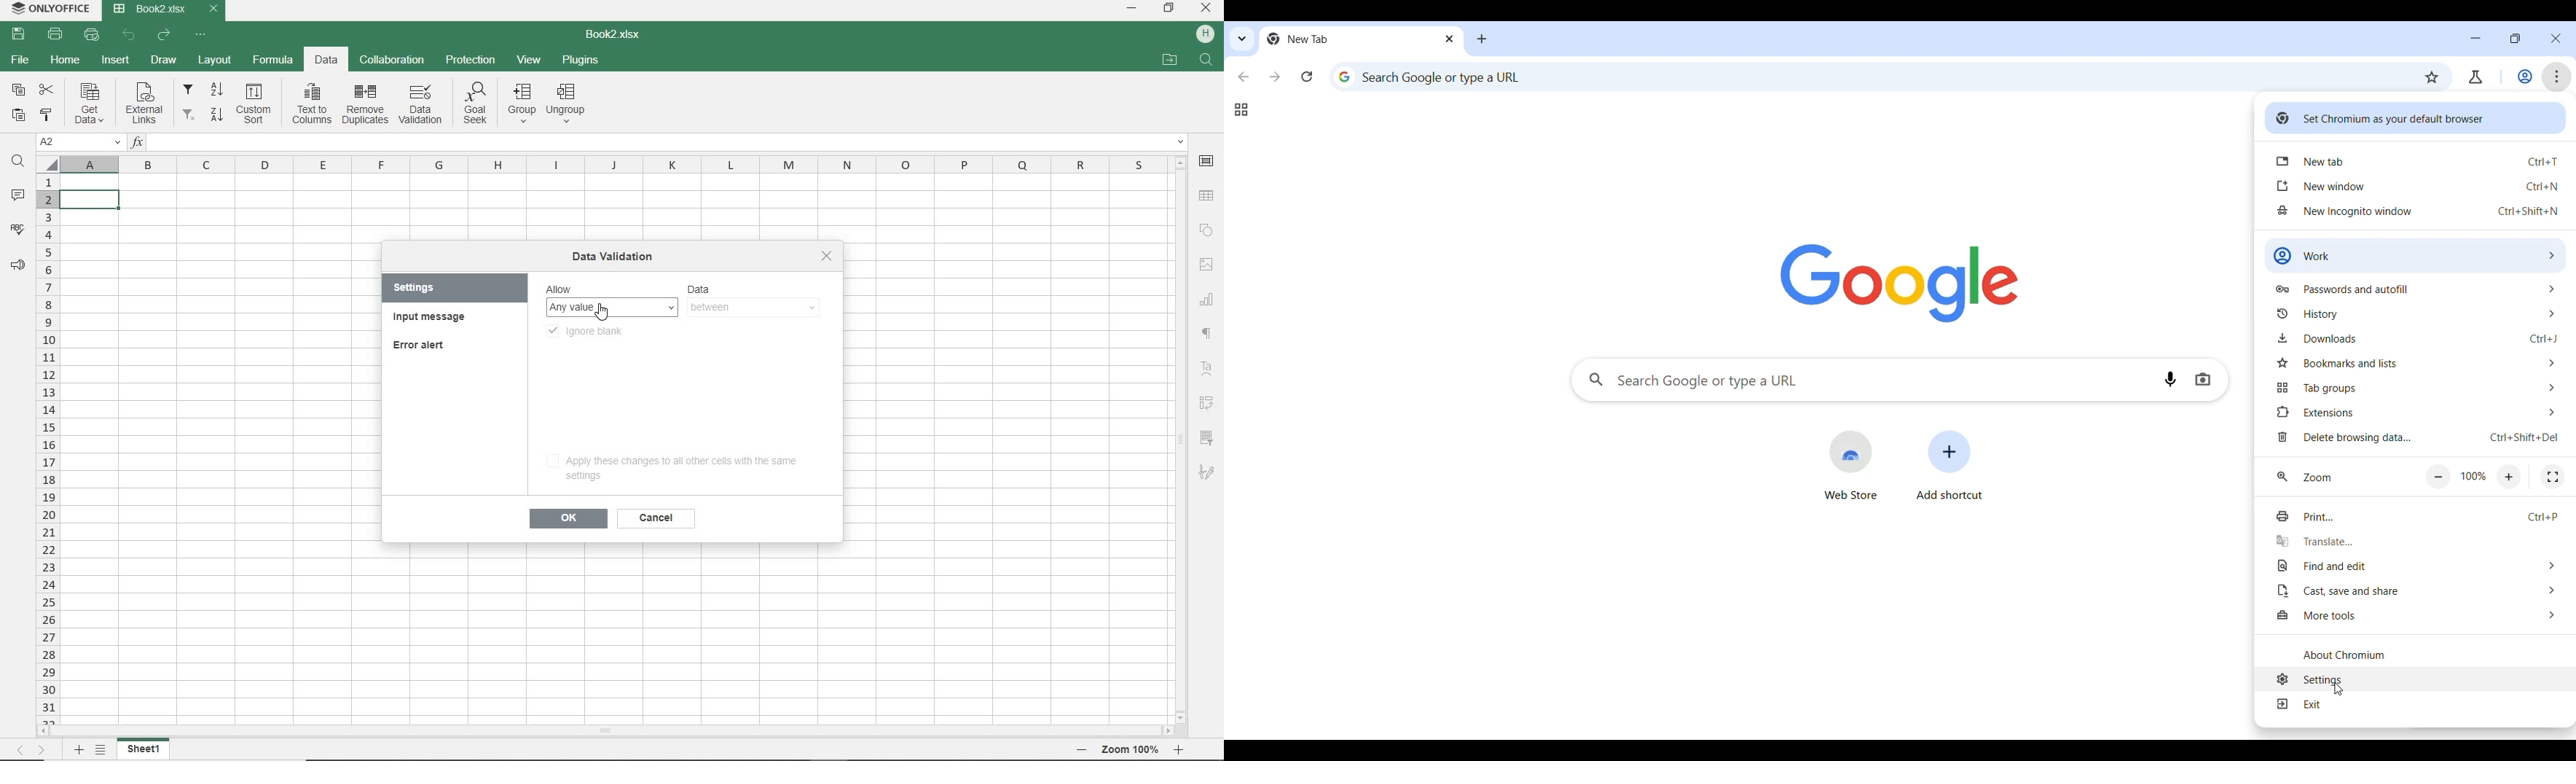 The image size is (2576, 784). I want to click on sort descending, so click(217, 117).